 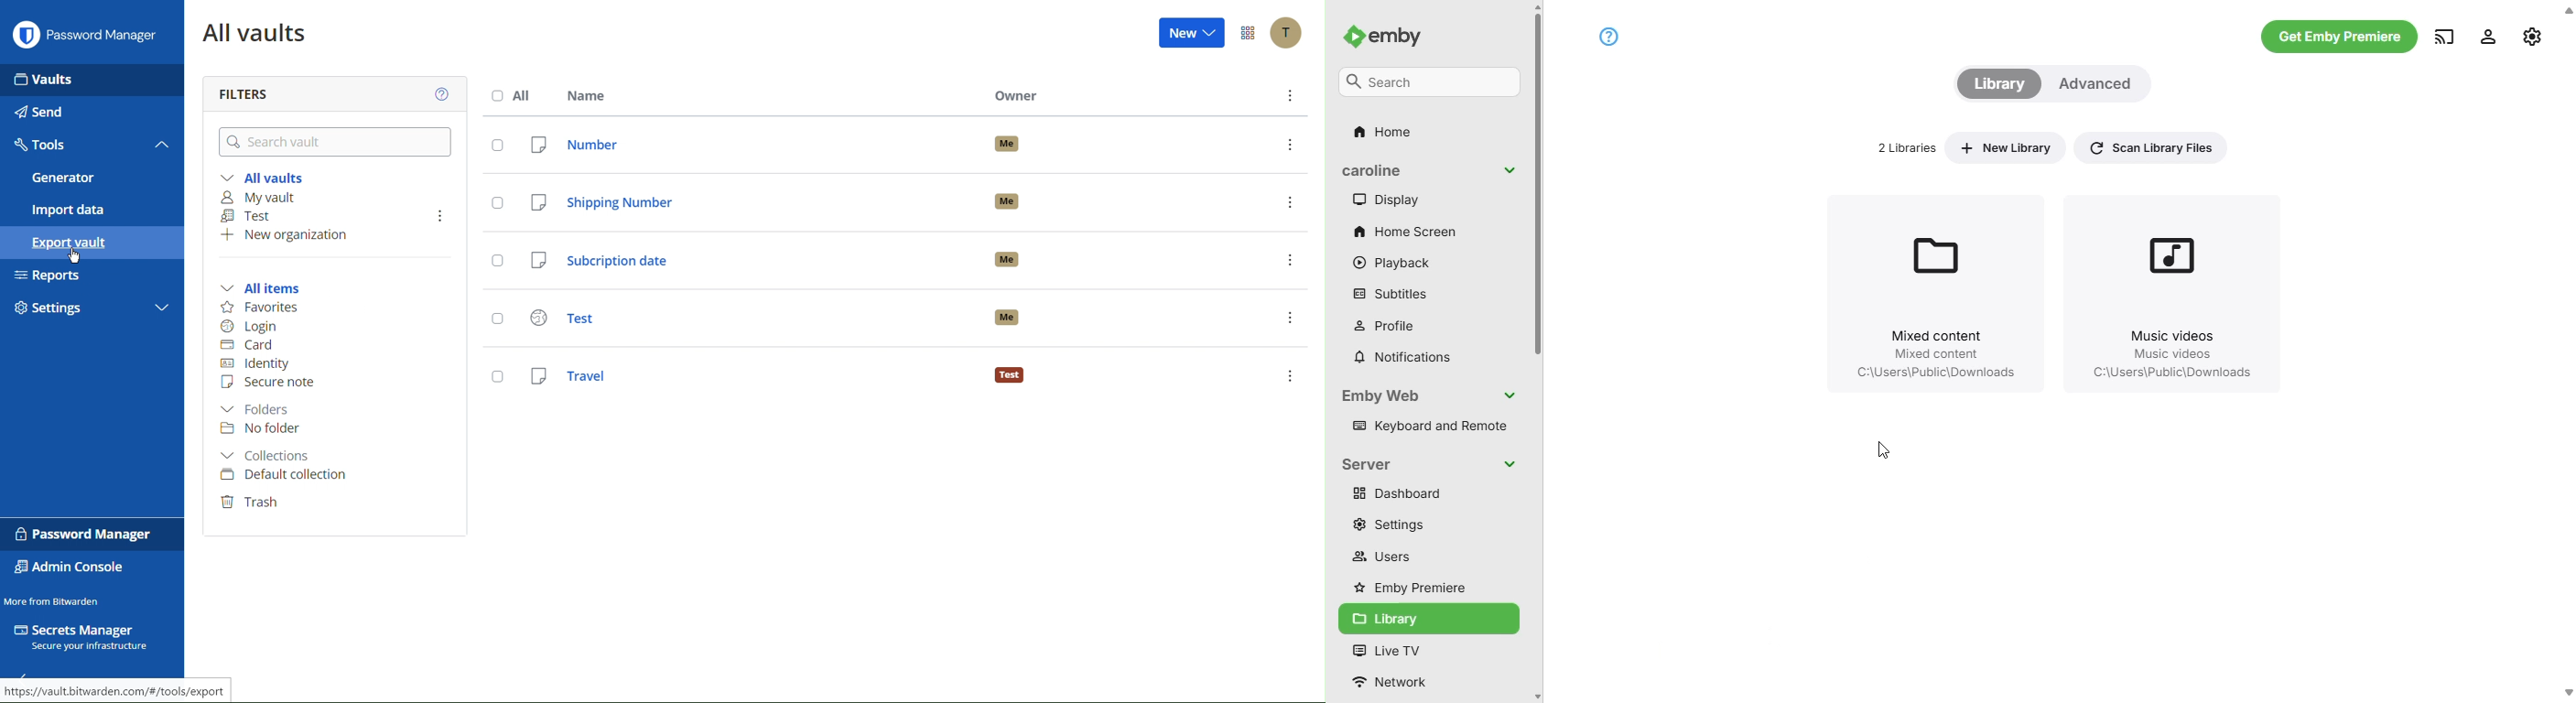 What do you see at coordinates (253, 326) in the screenshot?
I see `Login` at bounding box center [253, 326].